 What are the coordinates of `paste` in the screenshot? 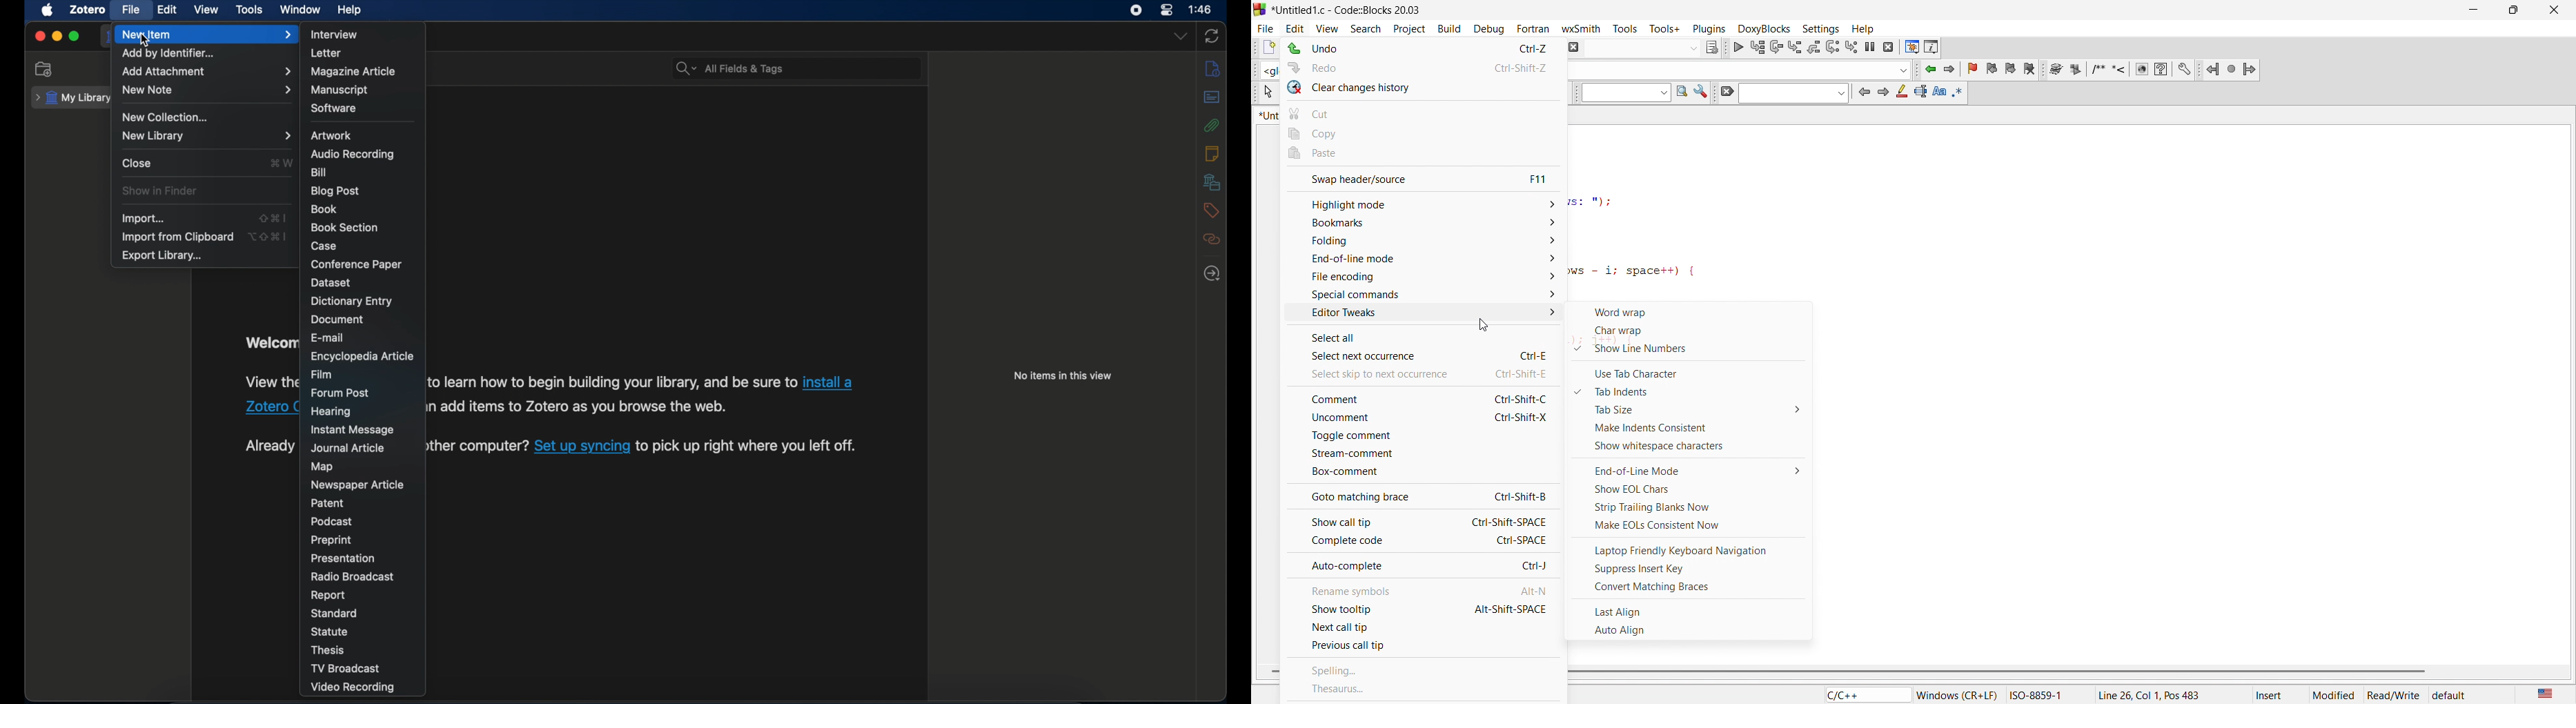 It's located at (1424, 155).